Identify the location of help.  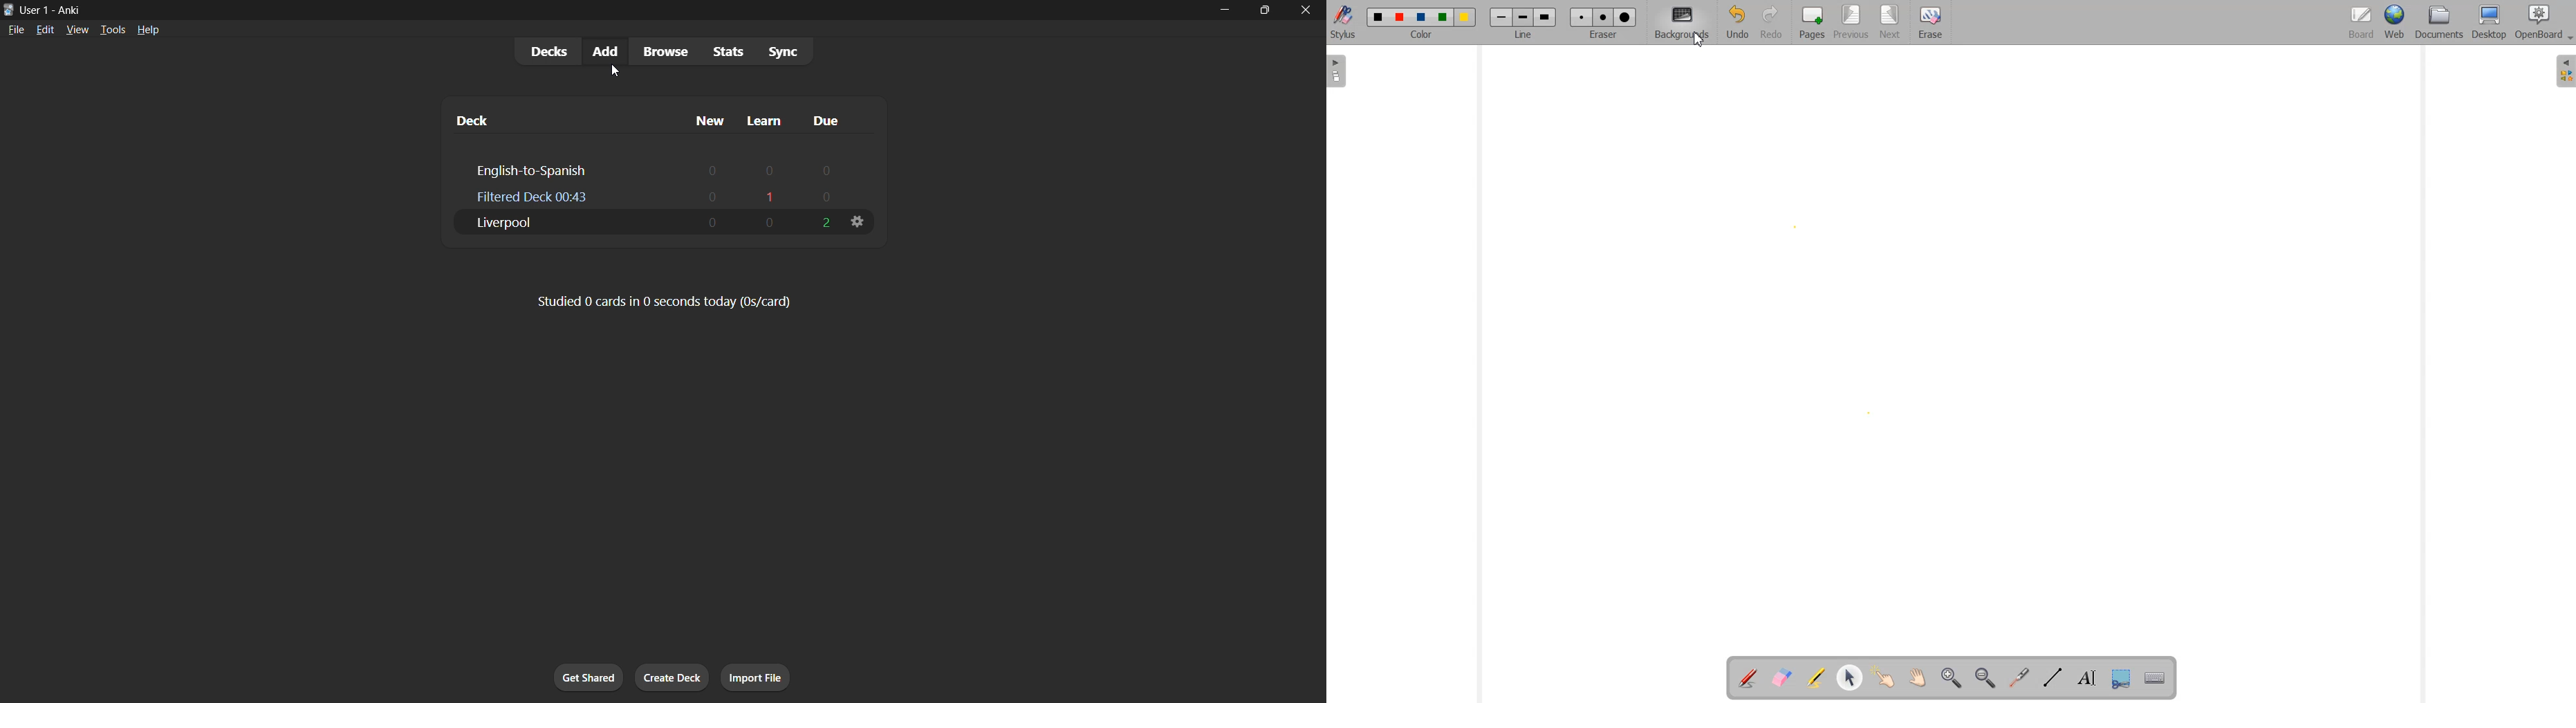
(147, 29).